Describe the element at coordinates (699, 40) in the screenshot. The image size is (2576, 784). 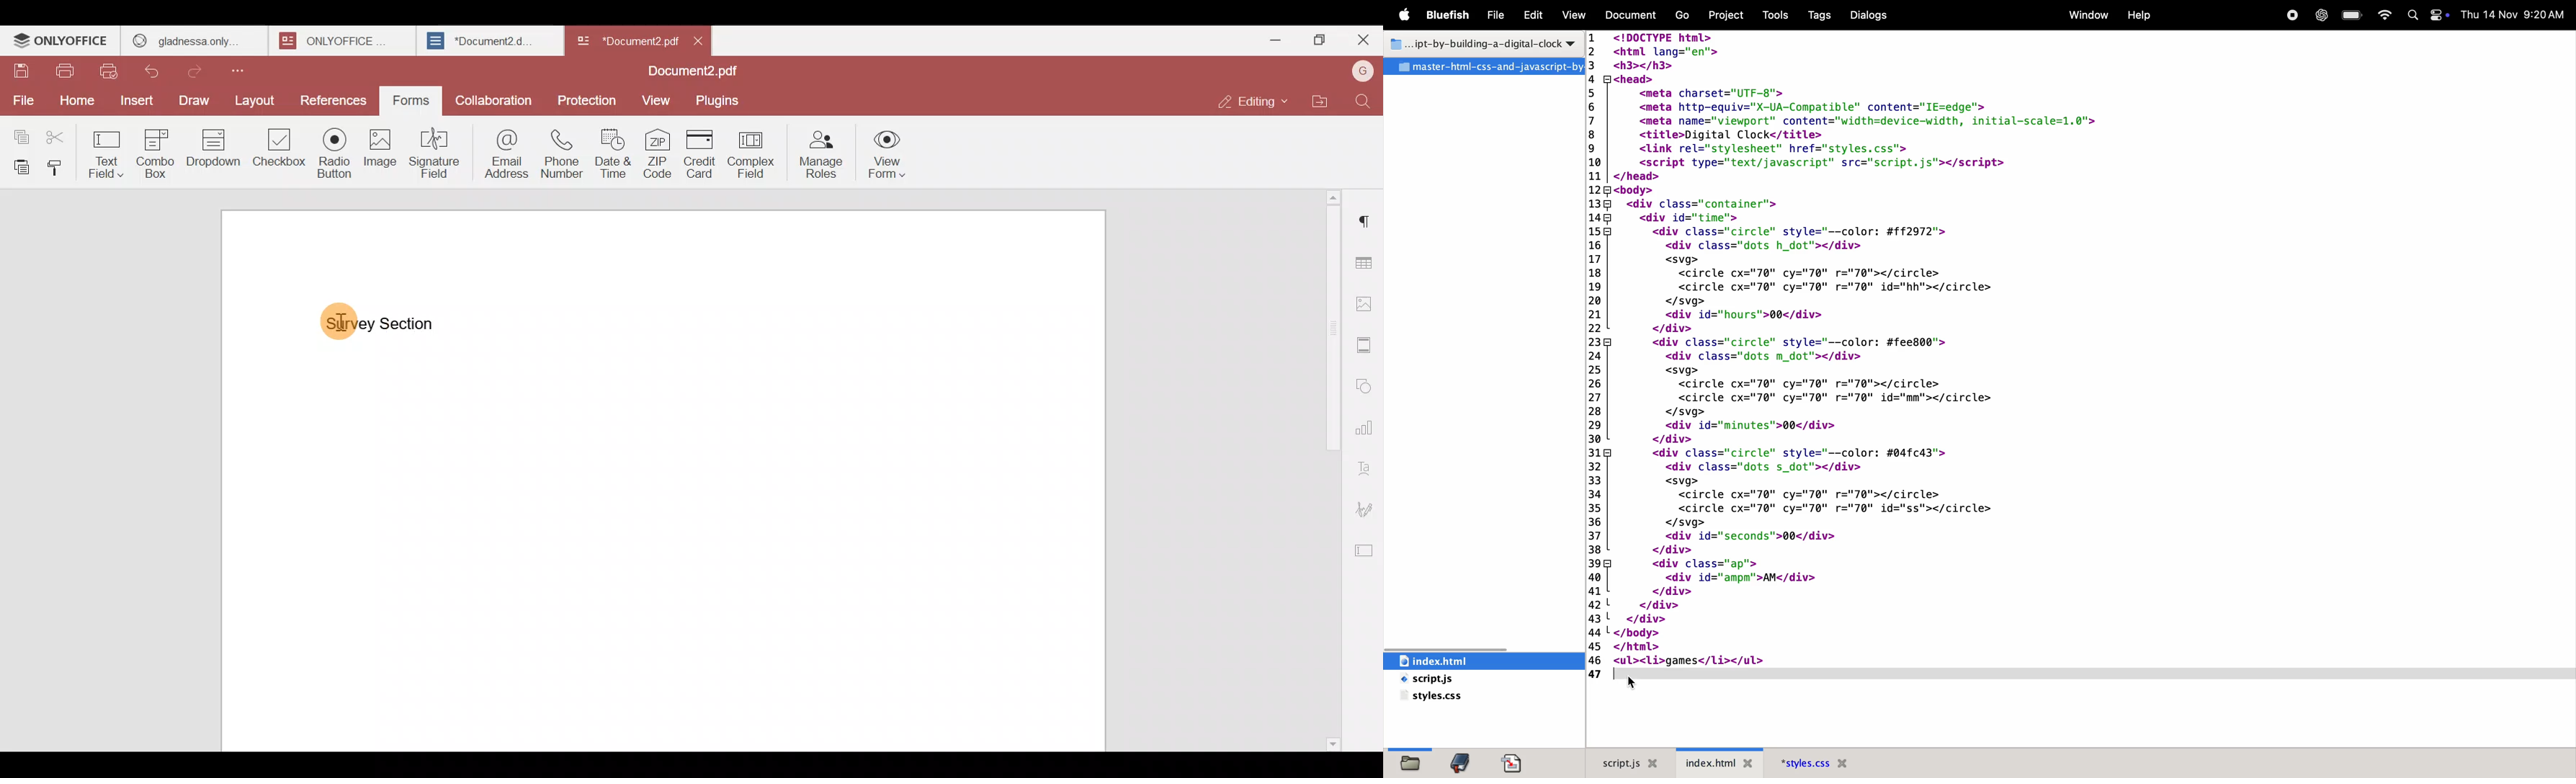
I see `Close` at that location.